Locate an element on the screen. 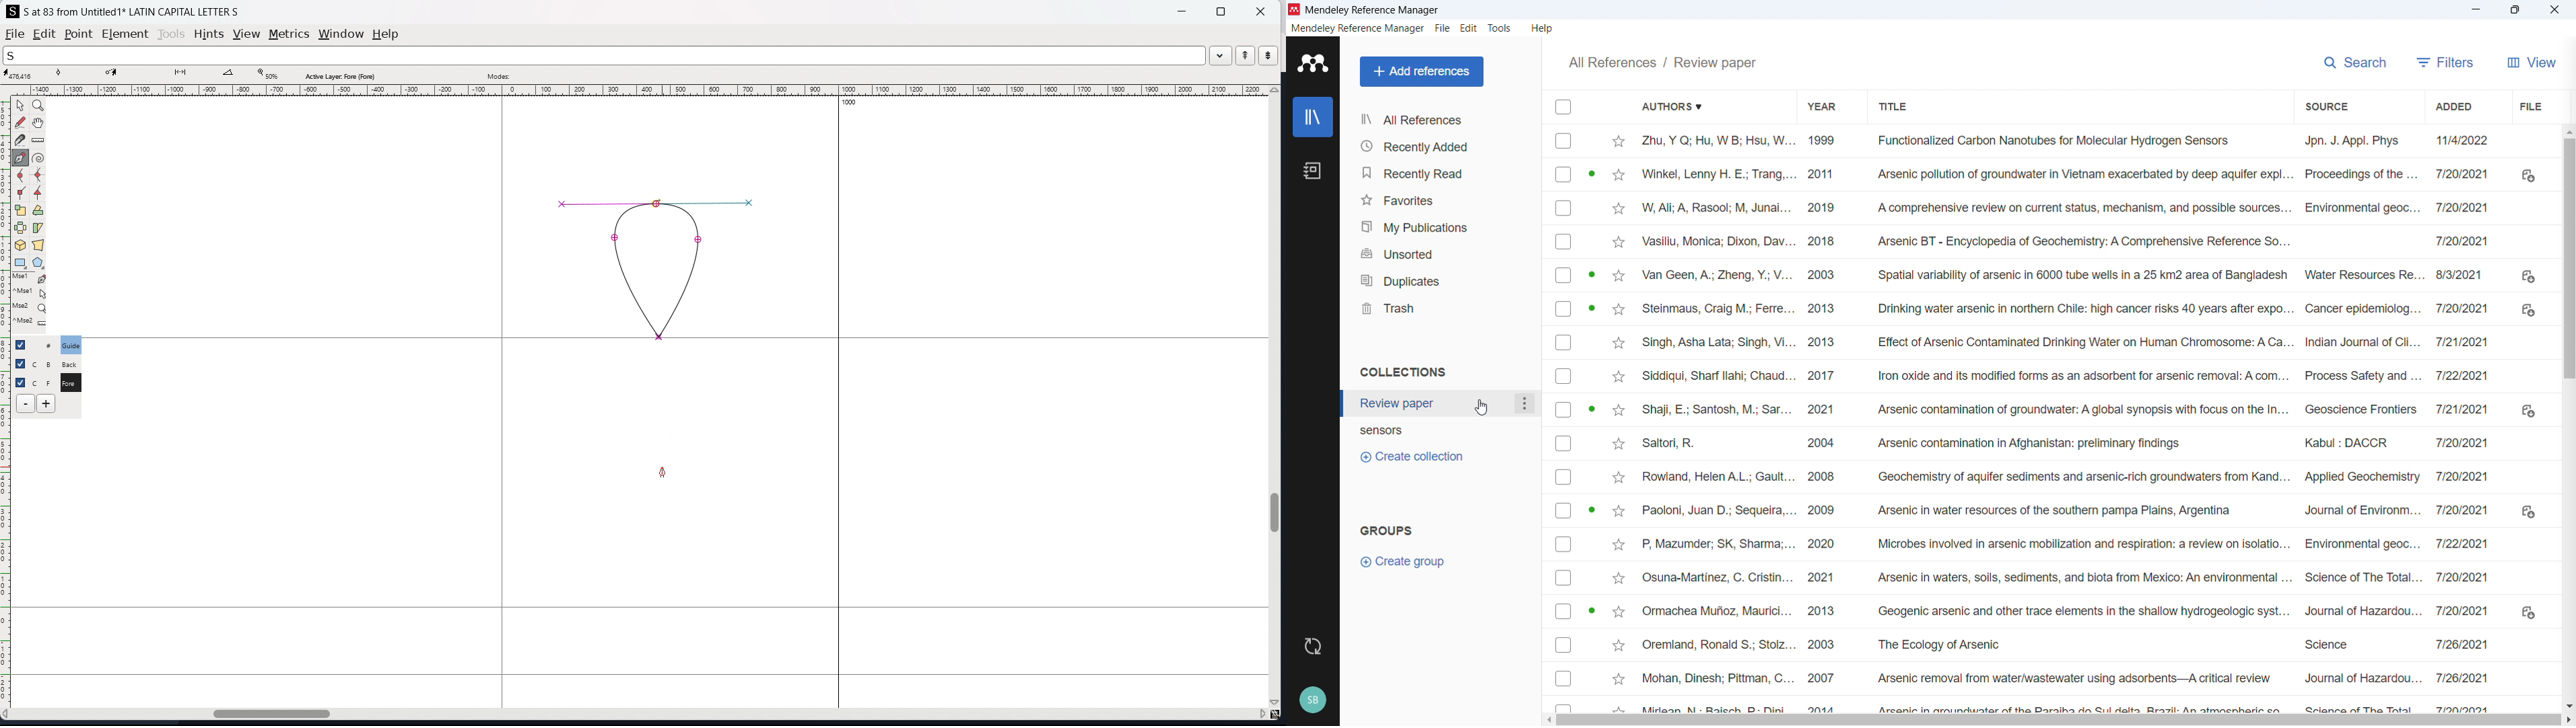 The width and height of the screenshot is (2576, 728). rotate the selection in 3D and project back to plane  is located at coordinates (20, 246).